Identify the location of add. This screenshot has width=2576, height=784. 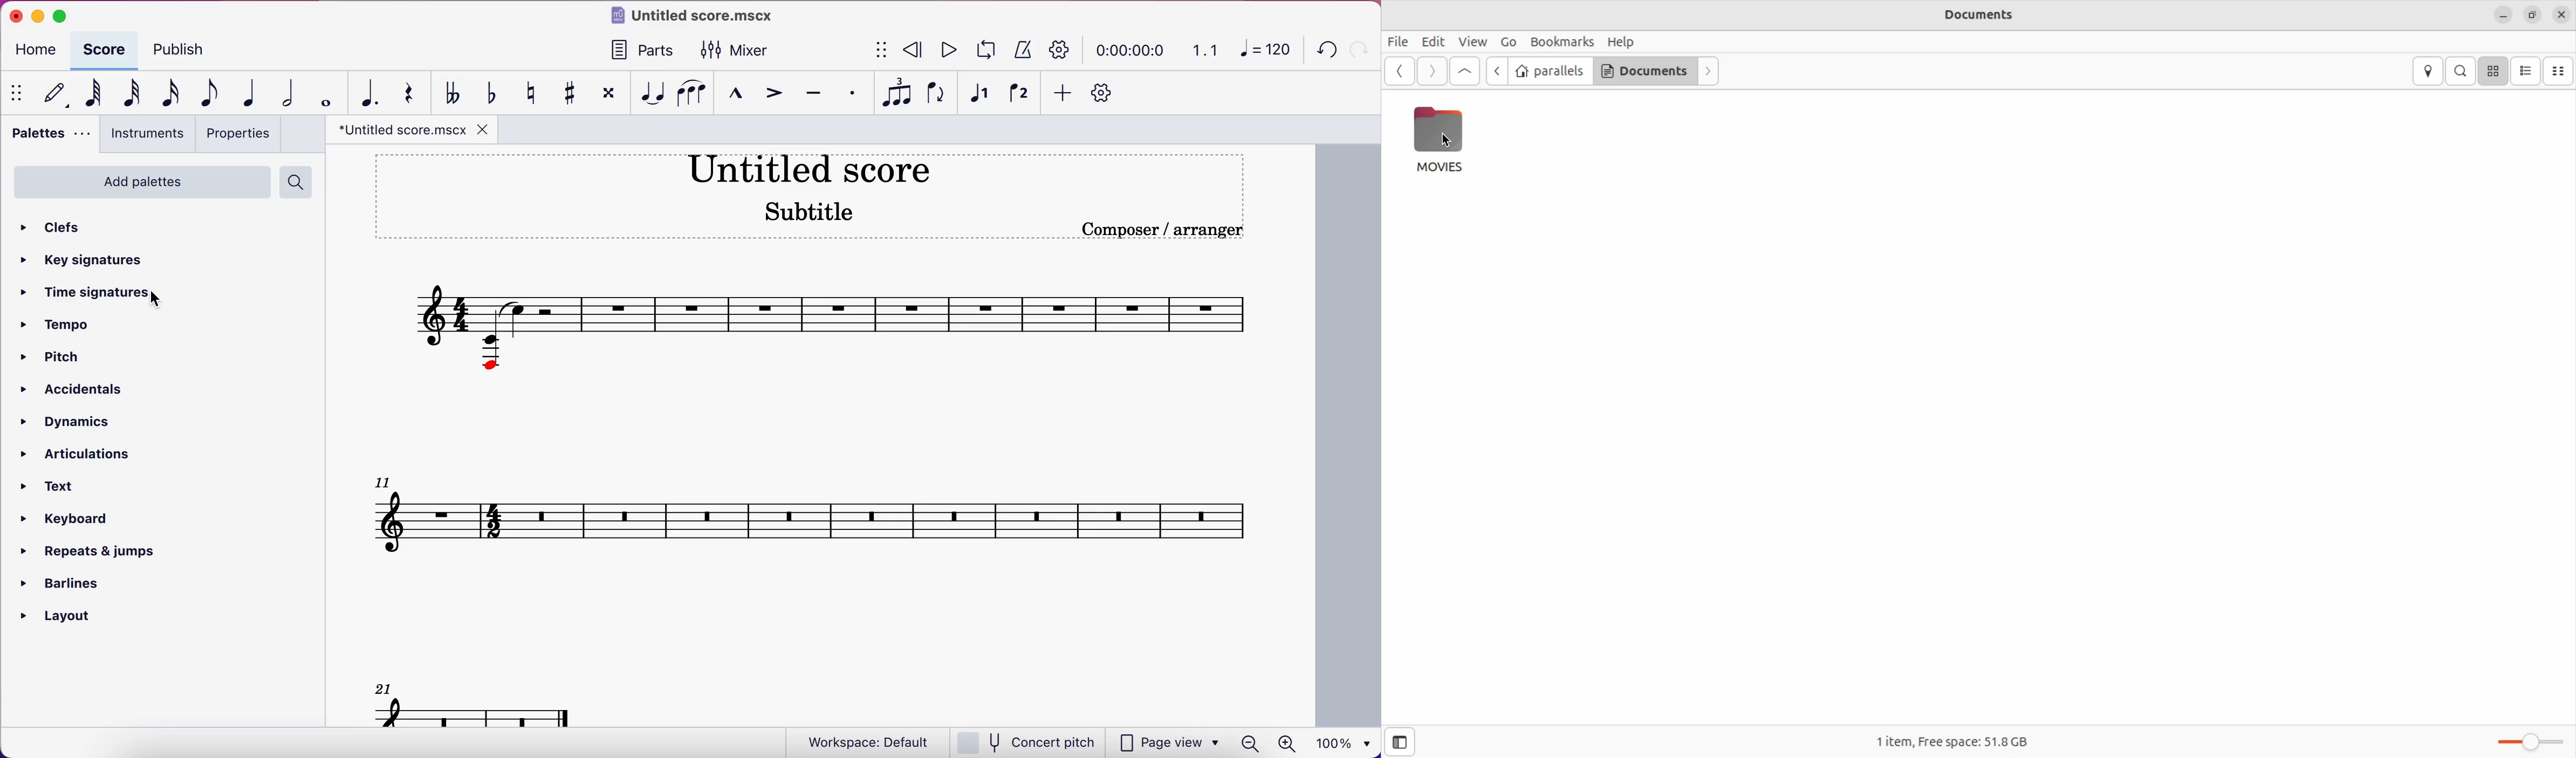
(1063, 93).